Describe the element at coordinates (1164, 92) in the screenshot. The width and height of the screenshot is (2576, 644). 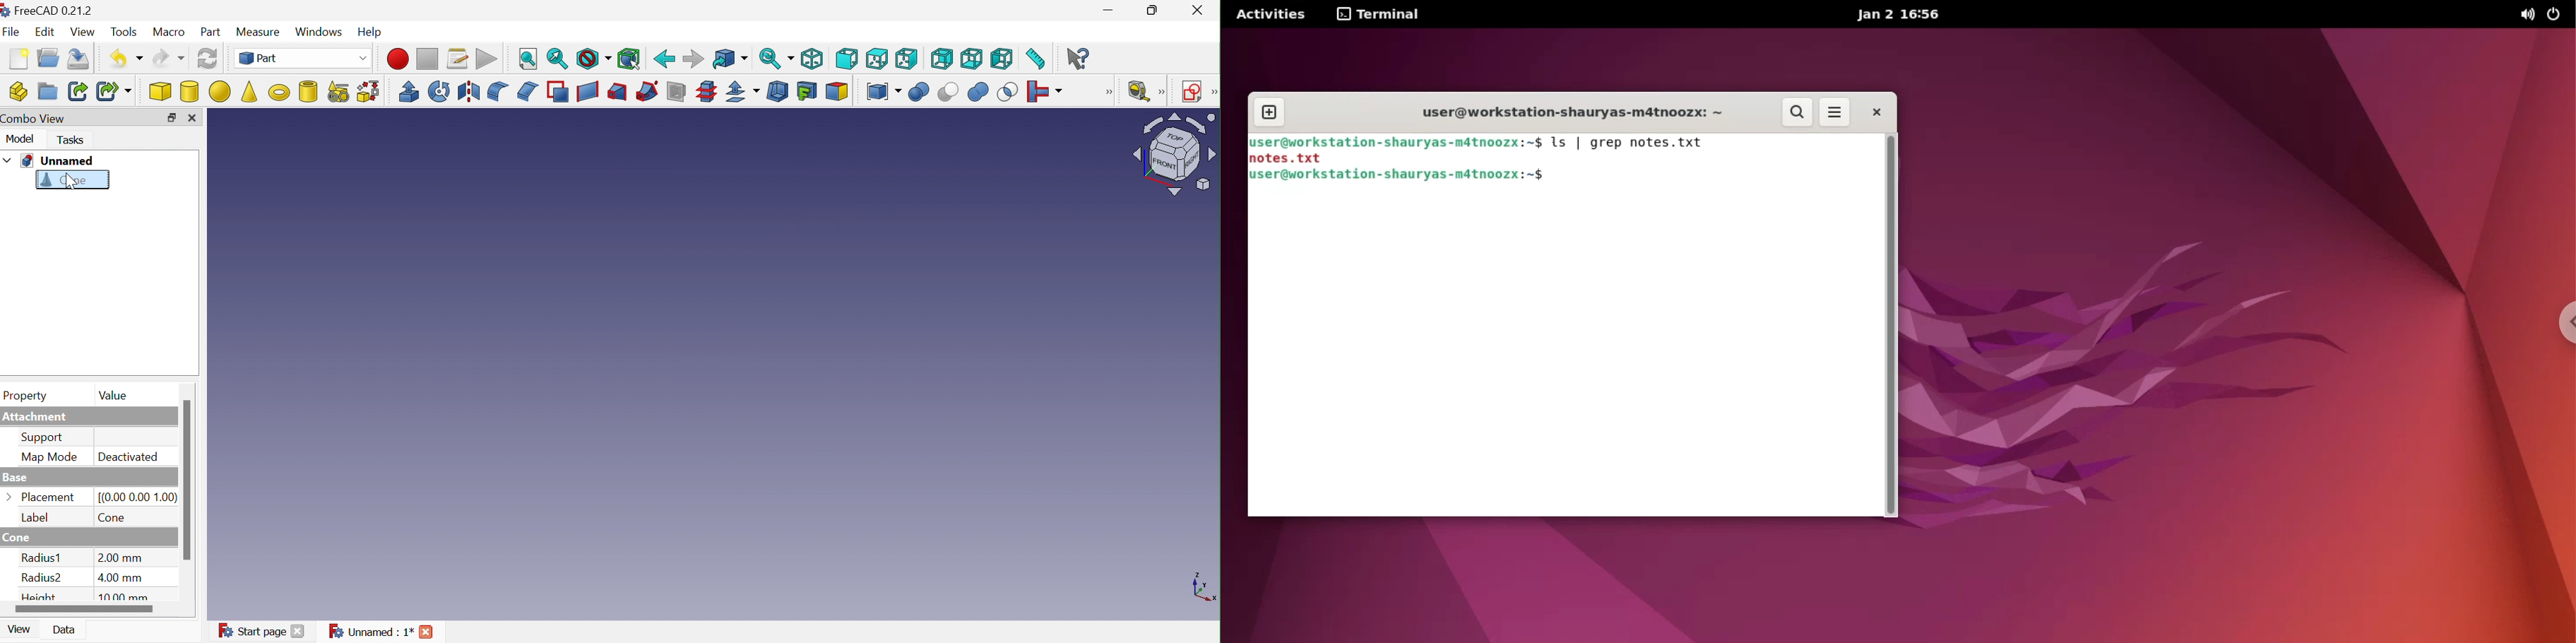
I see `[Measure]` at that location.